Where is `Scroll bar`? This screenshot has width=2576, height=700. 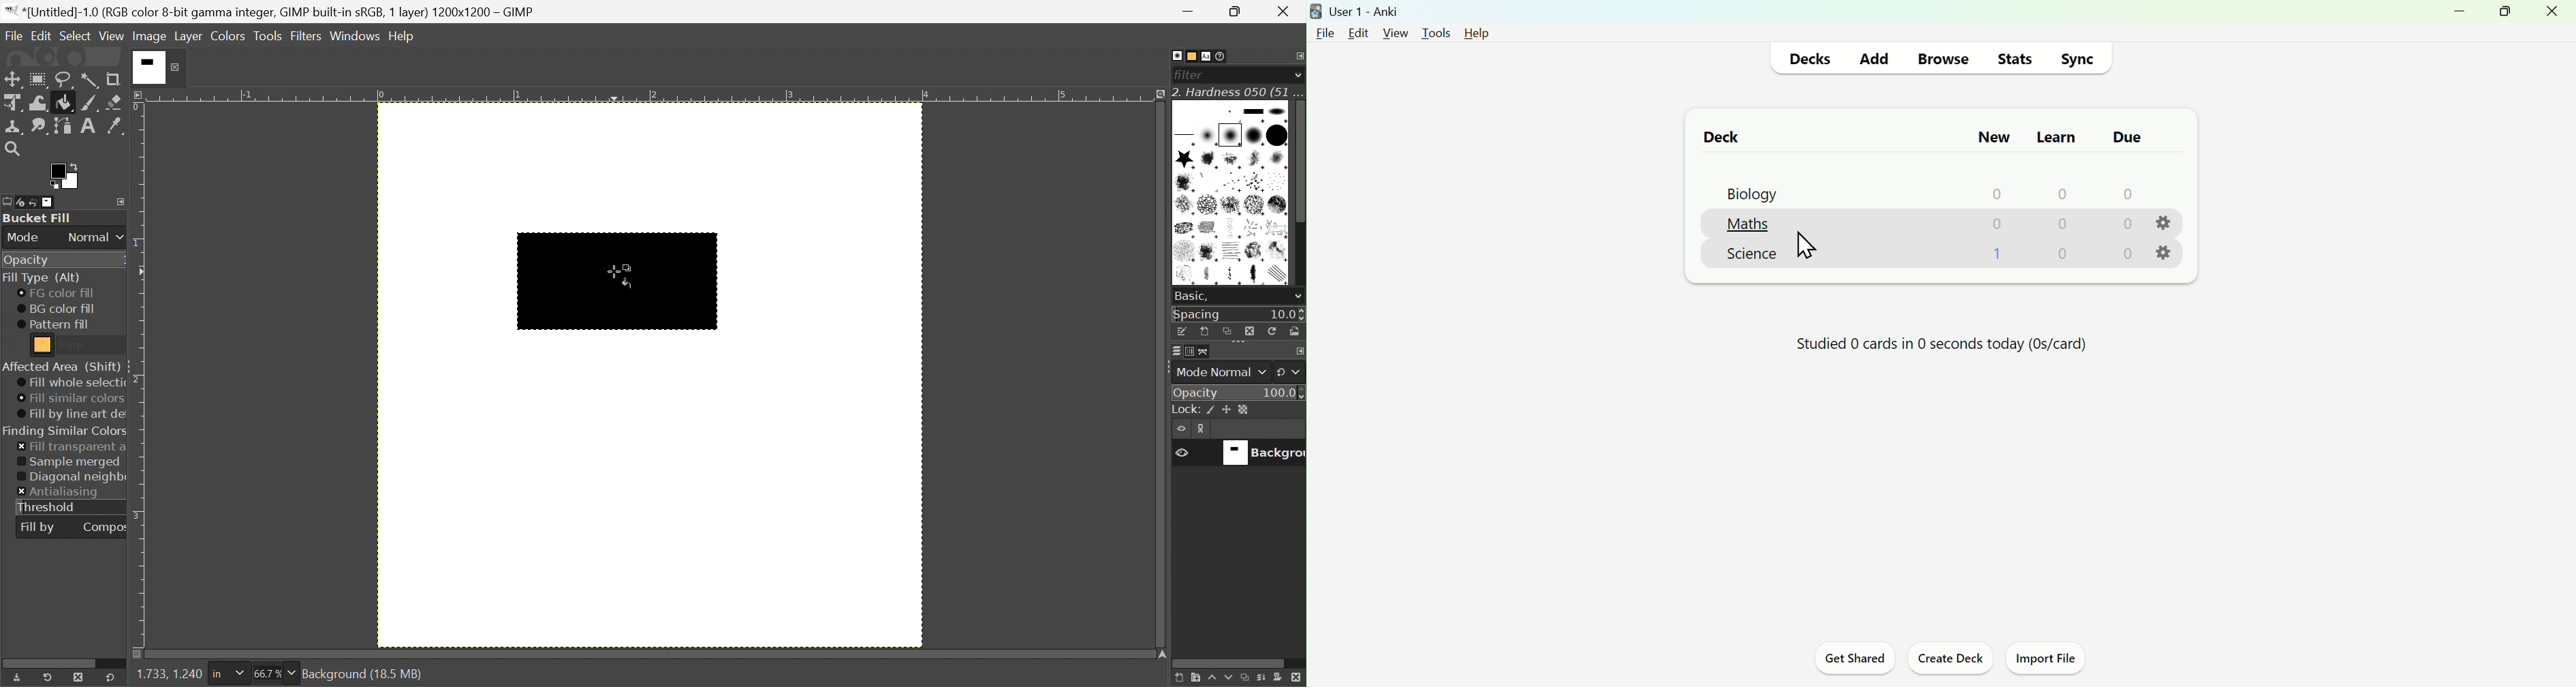
Scroll bar is located at coordinates (1229, 664).